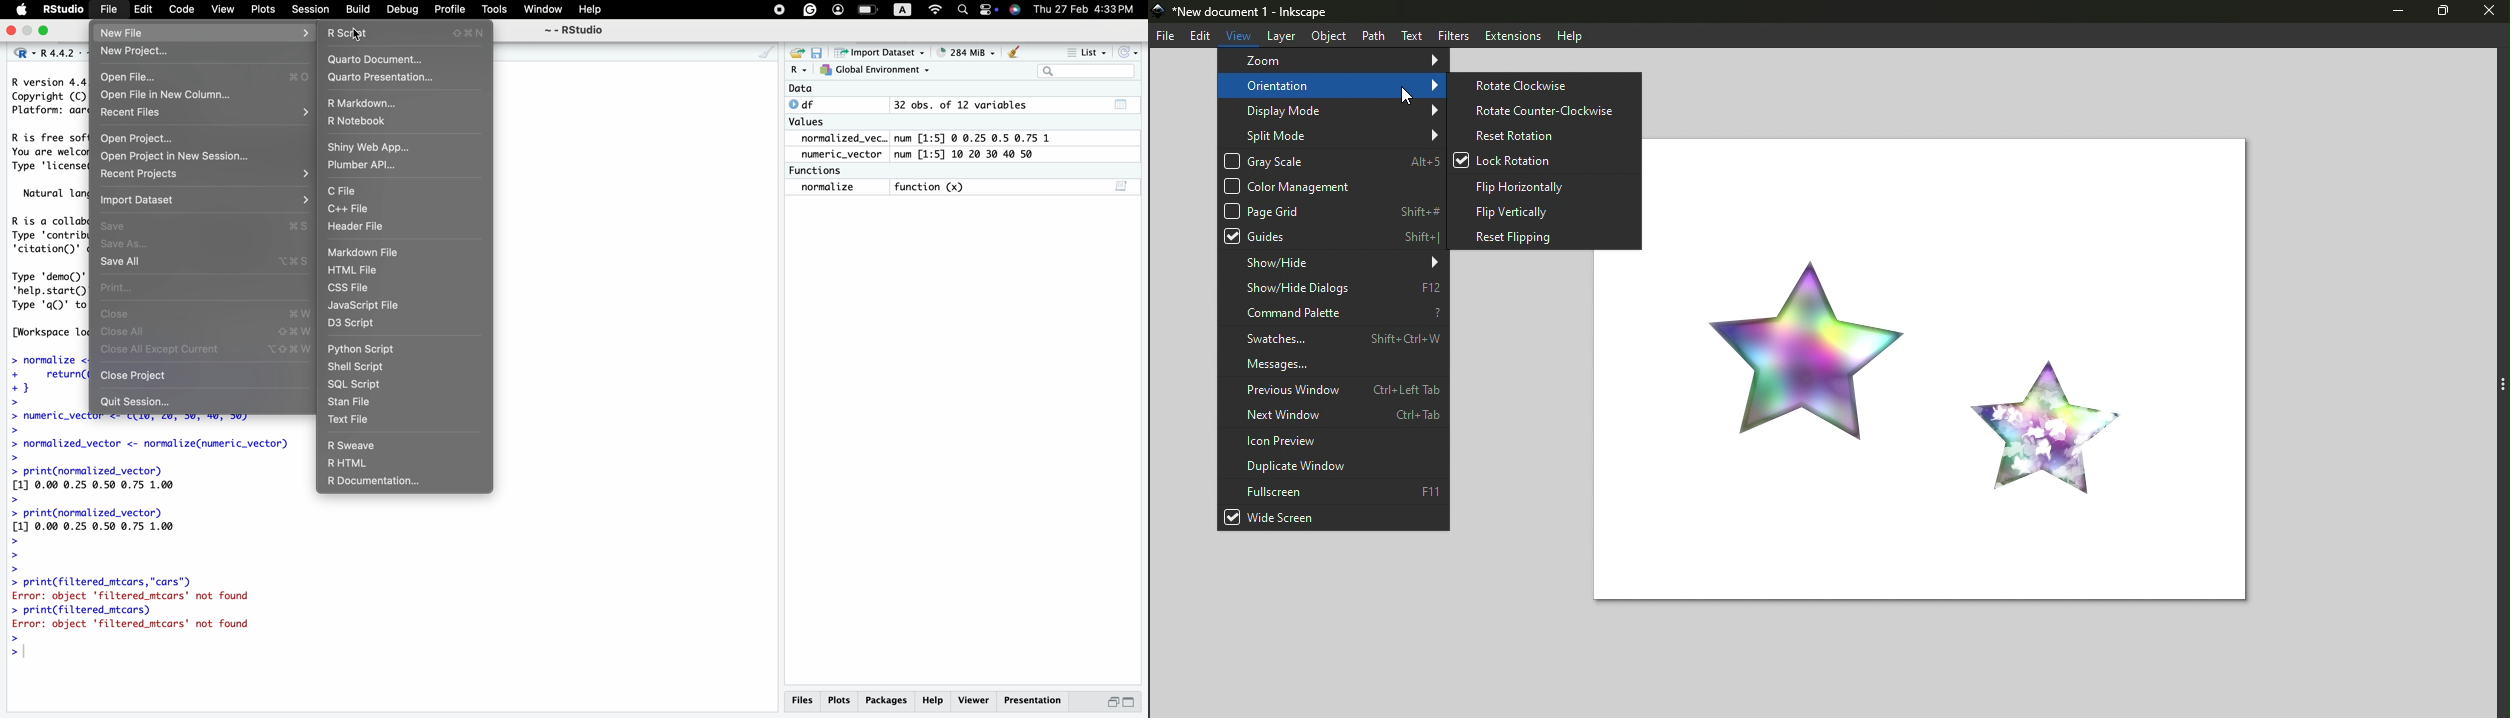 The height and width of the screenshot is (728, 2520). Describe the element at coordinates (2389, 13) in the screenshot. I see `Minimize` at that location.